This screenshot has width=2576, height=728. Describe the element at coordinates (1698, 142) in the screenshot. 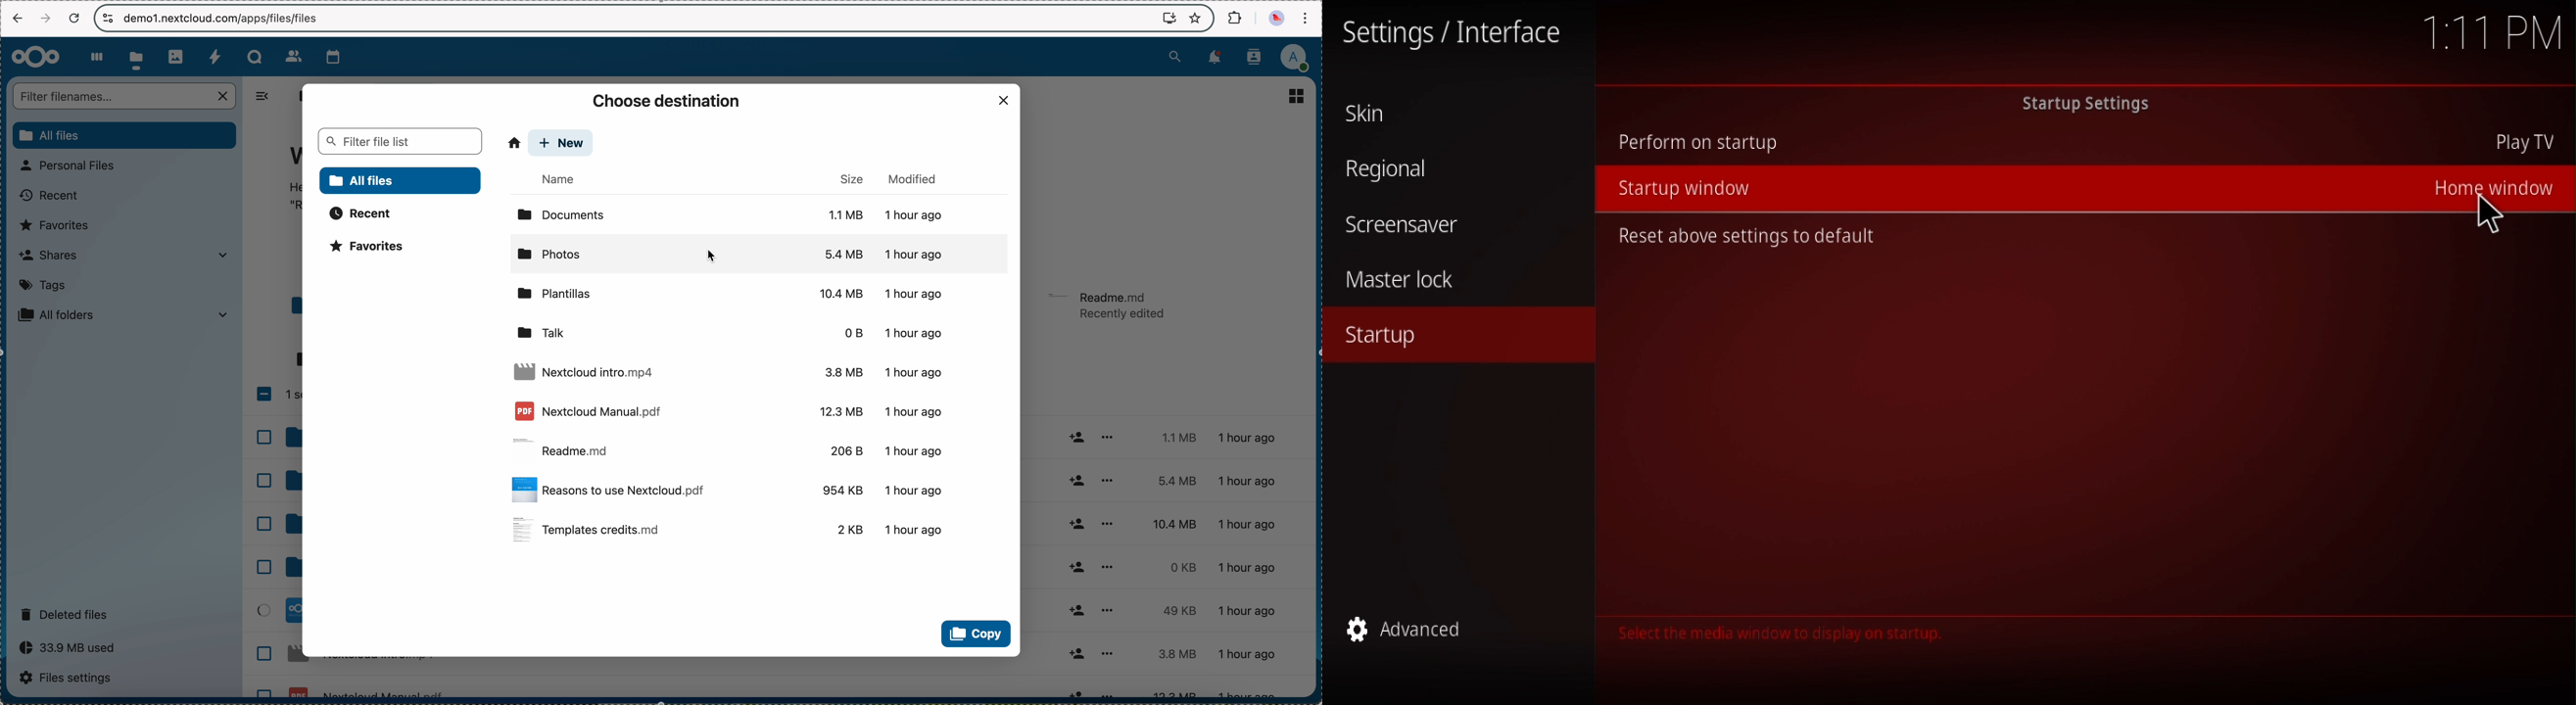

I see `perform on startup` at that location.